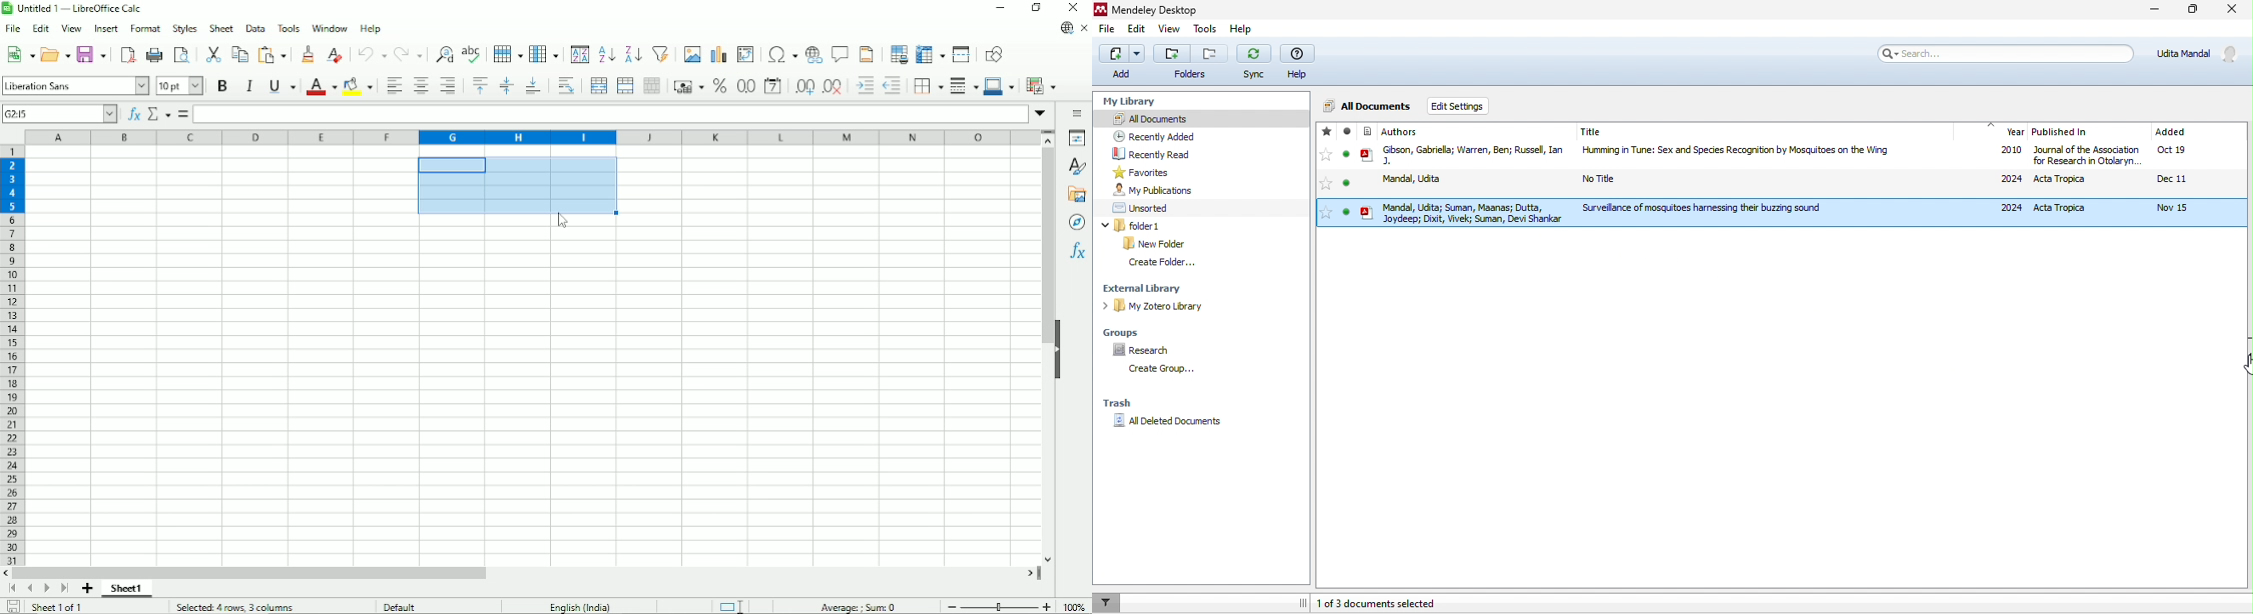 The image size is (2268, 616). Describe the element at coordinates (1065, 28) in the screenshot. I see `Update available` at that location.